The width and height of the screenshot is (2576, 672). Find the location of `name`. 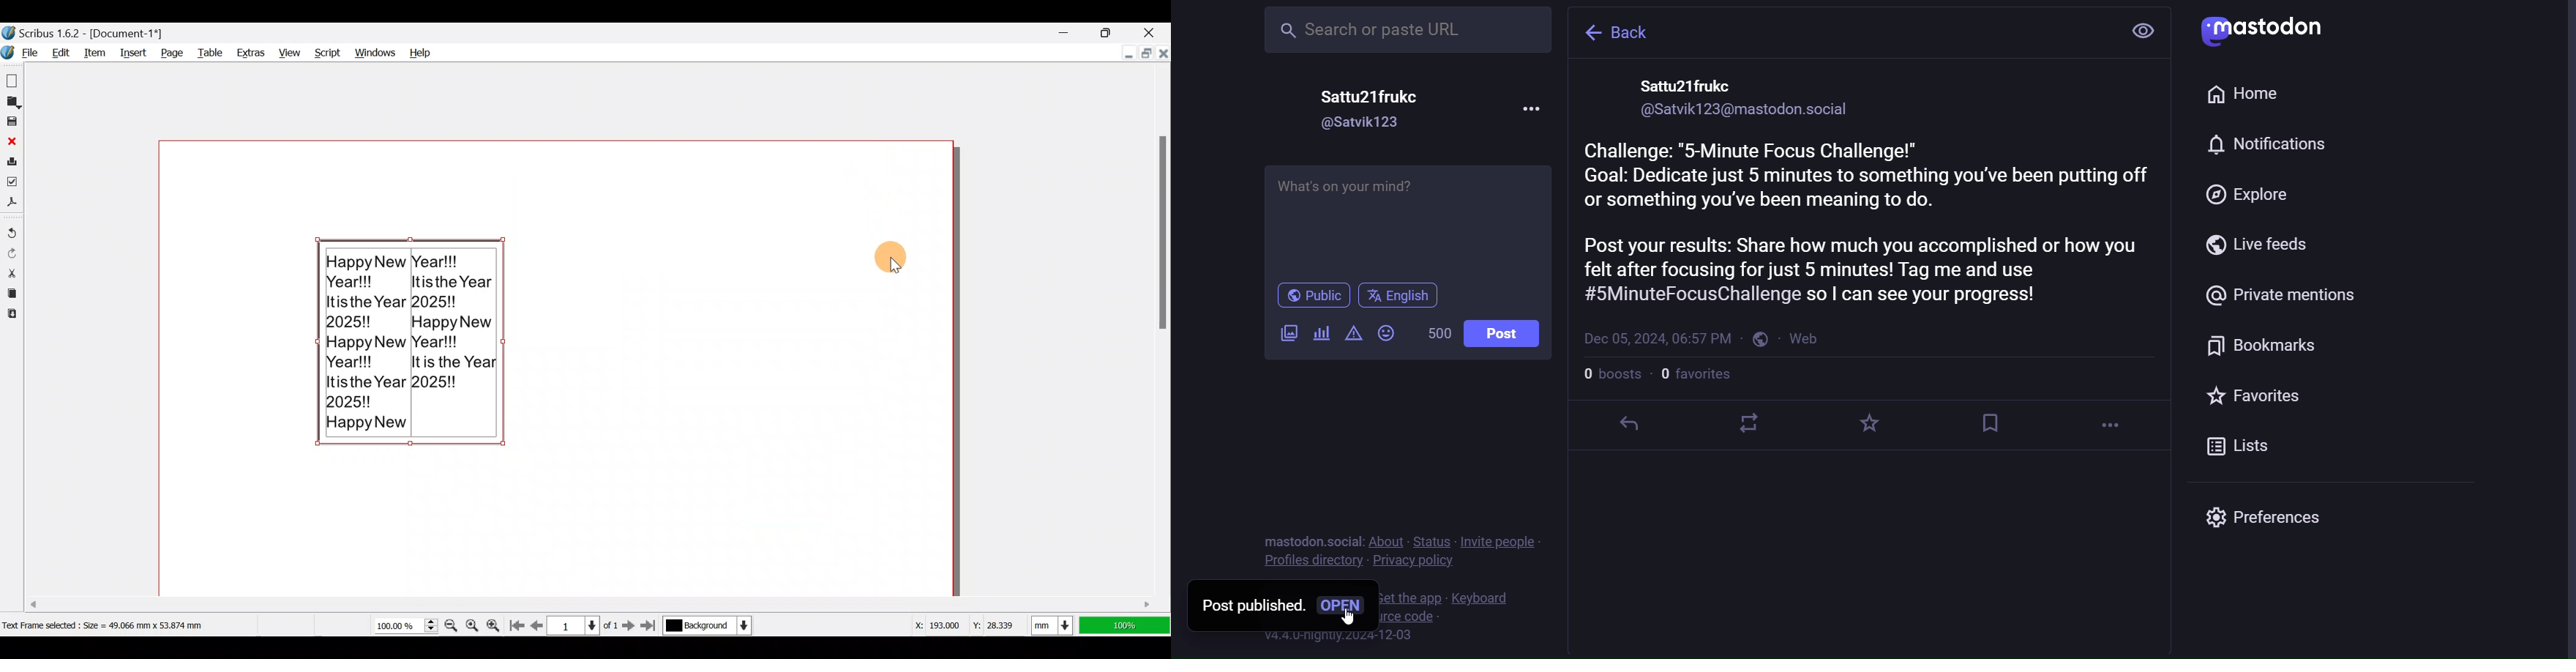

name is located at coordinates (1371, 92).